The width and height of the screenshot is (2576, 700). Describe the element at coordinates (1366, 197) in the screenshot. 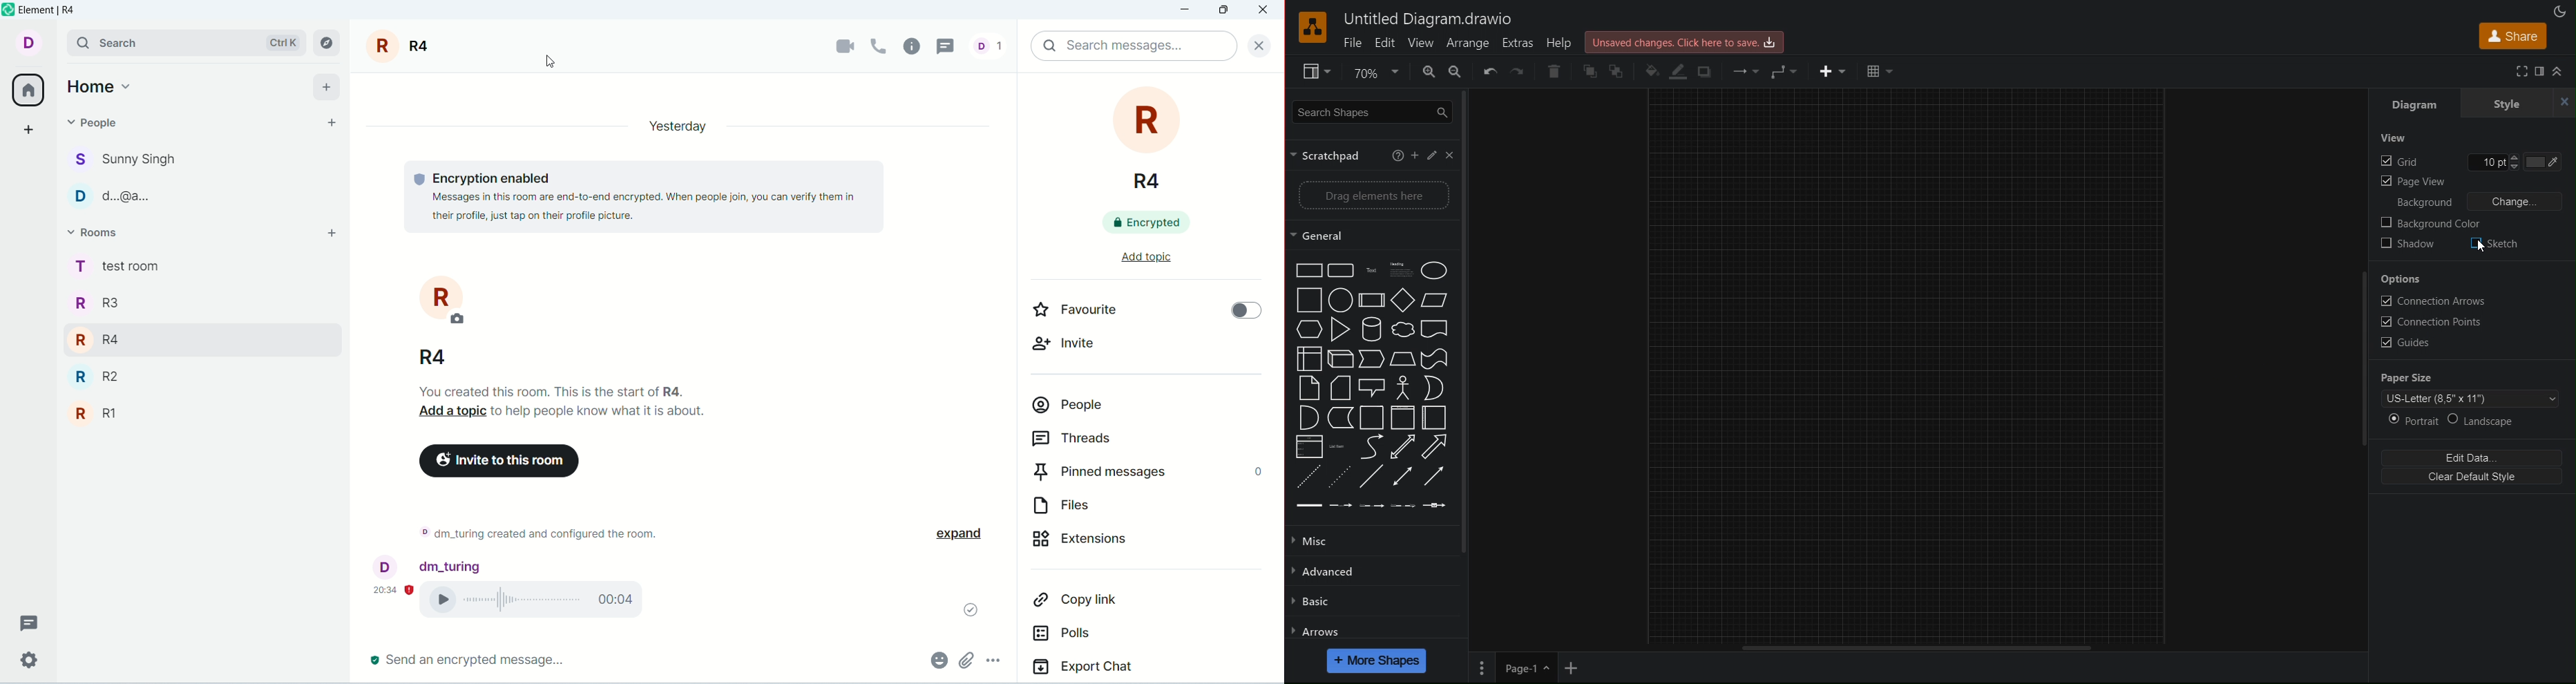

I see `Drag elements` at that location.